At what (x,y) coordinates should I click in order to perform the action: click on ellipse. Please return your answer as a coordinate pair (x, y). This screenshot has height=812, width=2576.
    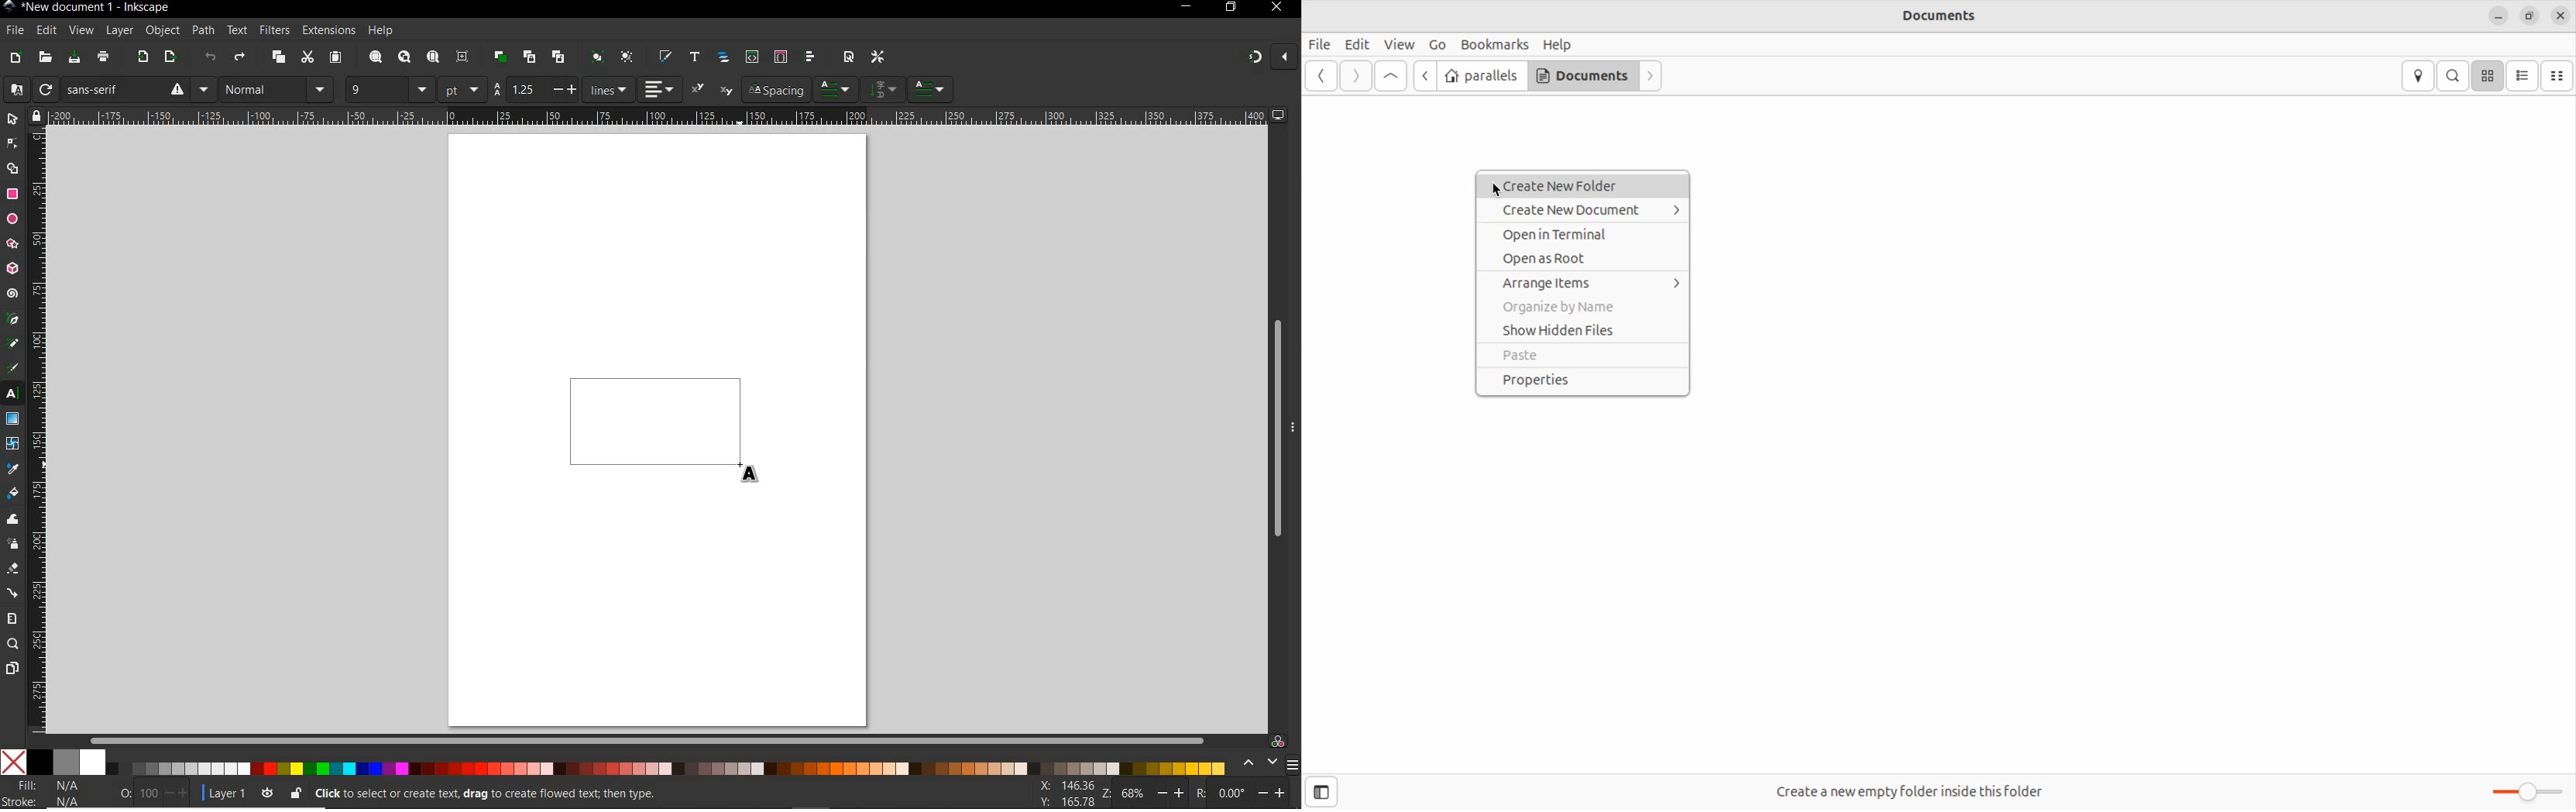
    Looking at the image, I should click on (12, 219).